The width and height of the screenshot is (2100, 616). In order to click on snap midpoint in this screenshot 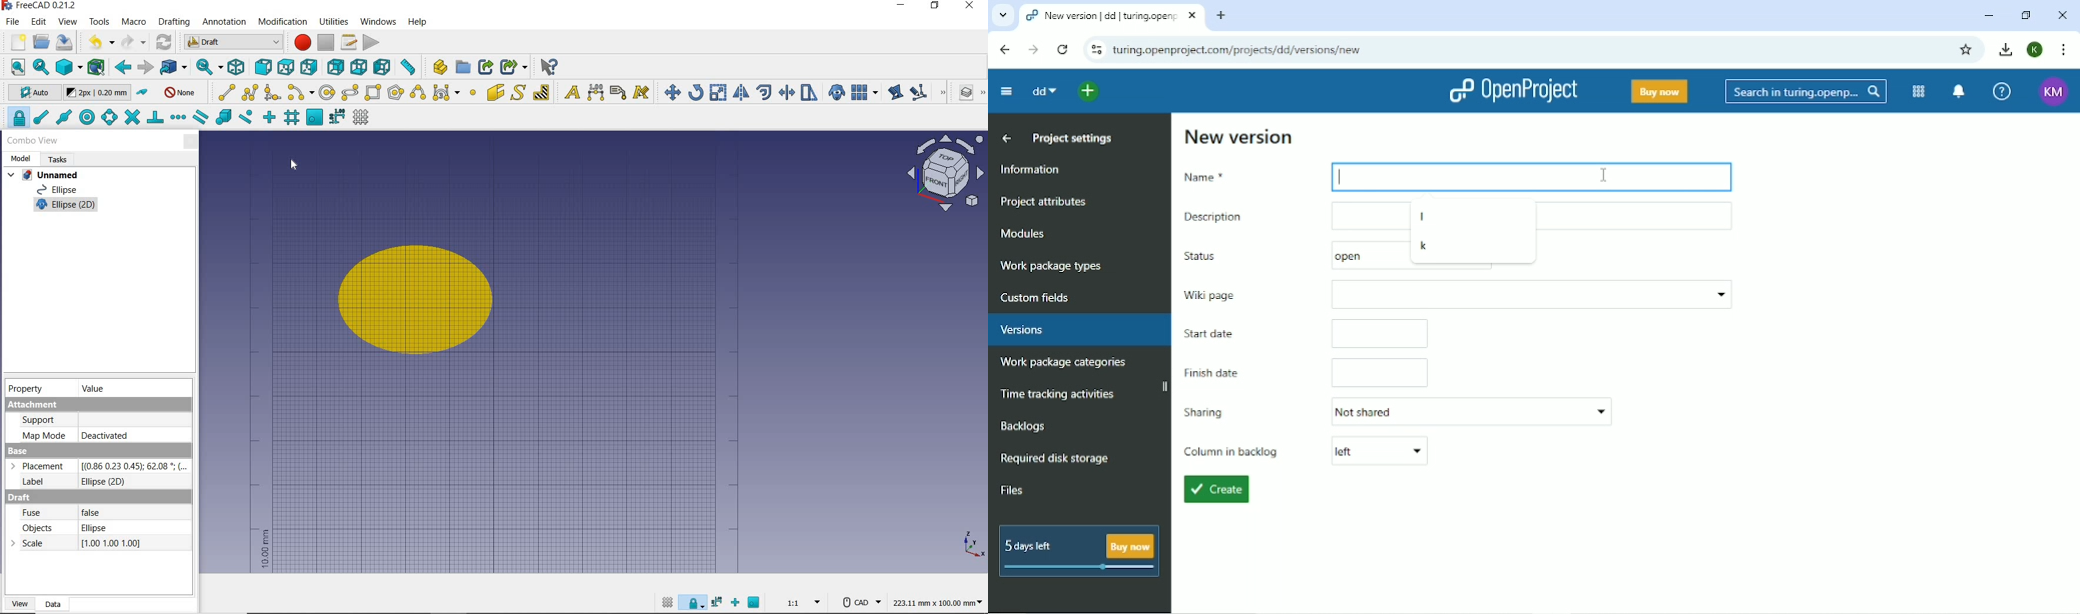, I will do `click(64, 117)`.